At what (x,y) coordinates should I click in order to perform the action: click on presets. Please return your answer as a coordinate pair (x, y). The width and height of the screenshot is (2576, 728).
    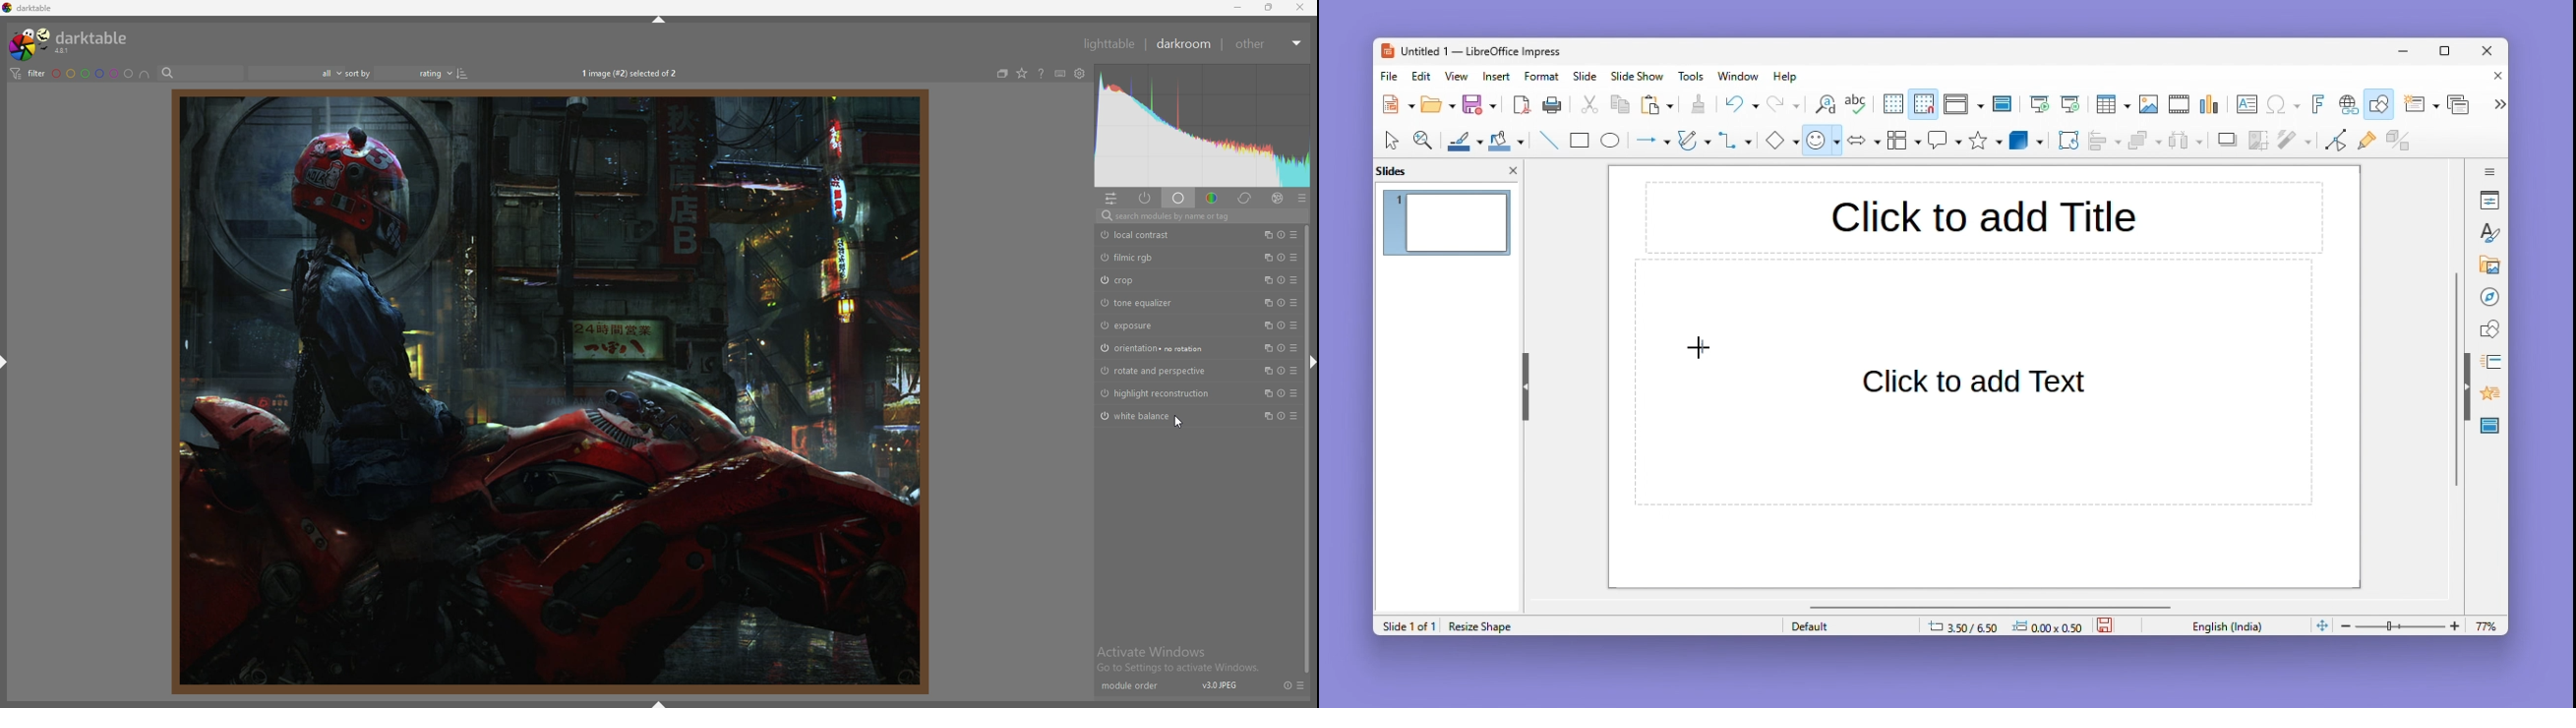
    Looking at the image, I should click on (1294, 280).